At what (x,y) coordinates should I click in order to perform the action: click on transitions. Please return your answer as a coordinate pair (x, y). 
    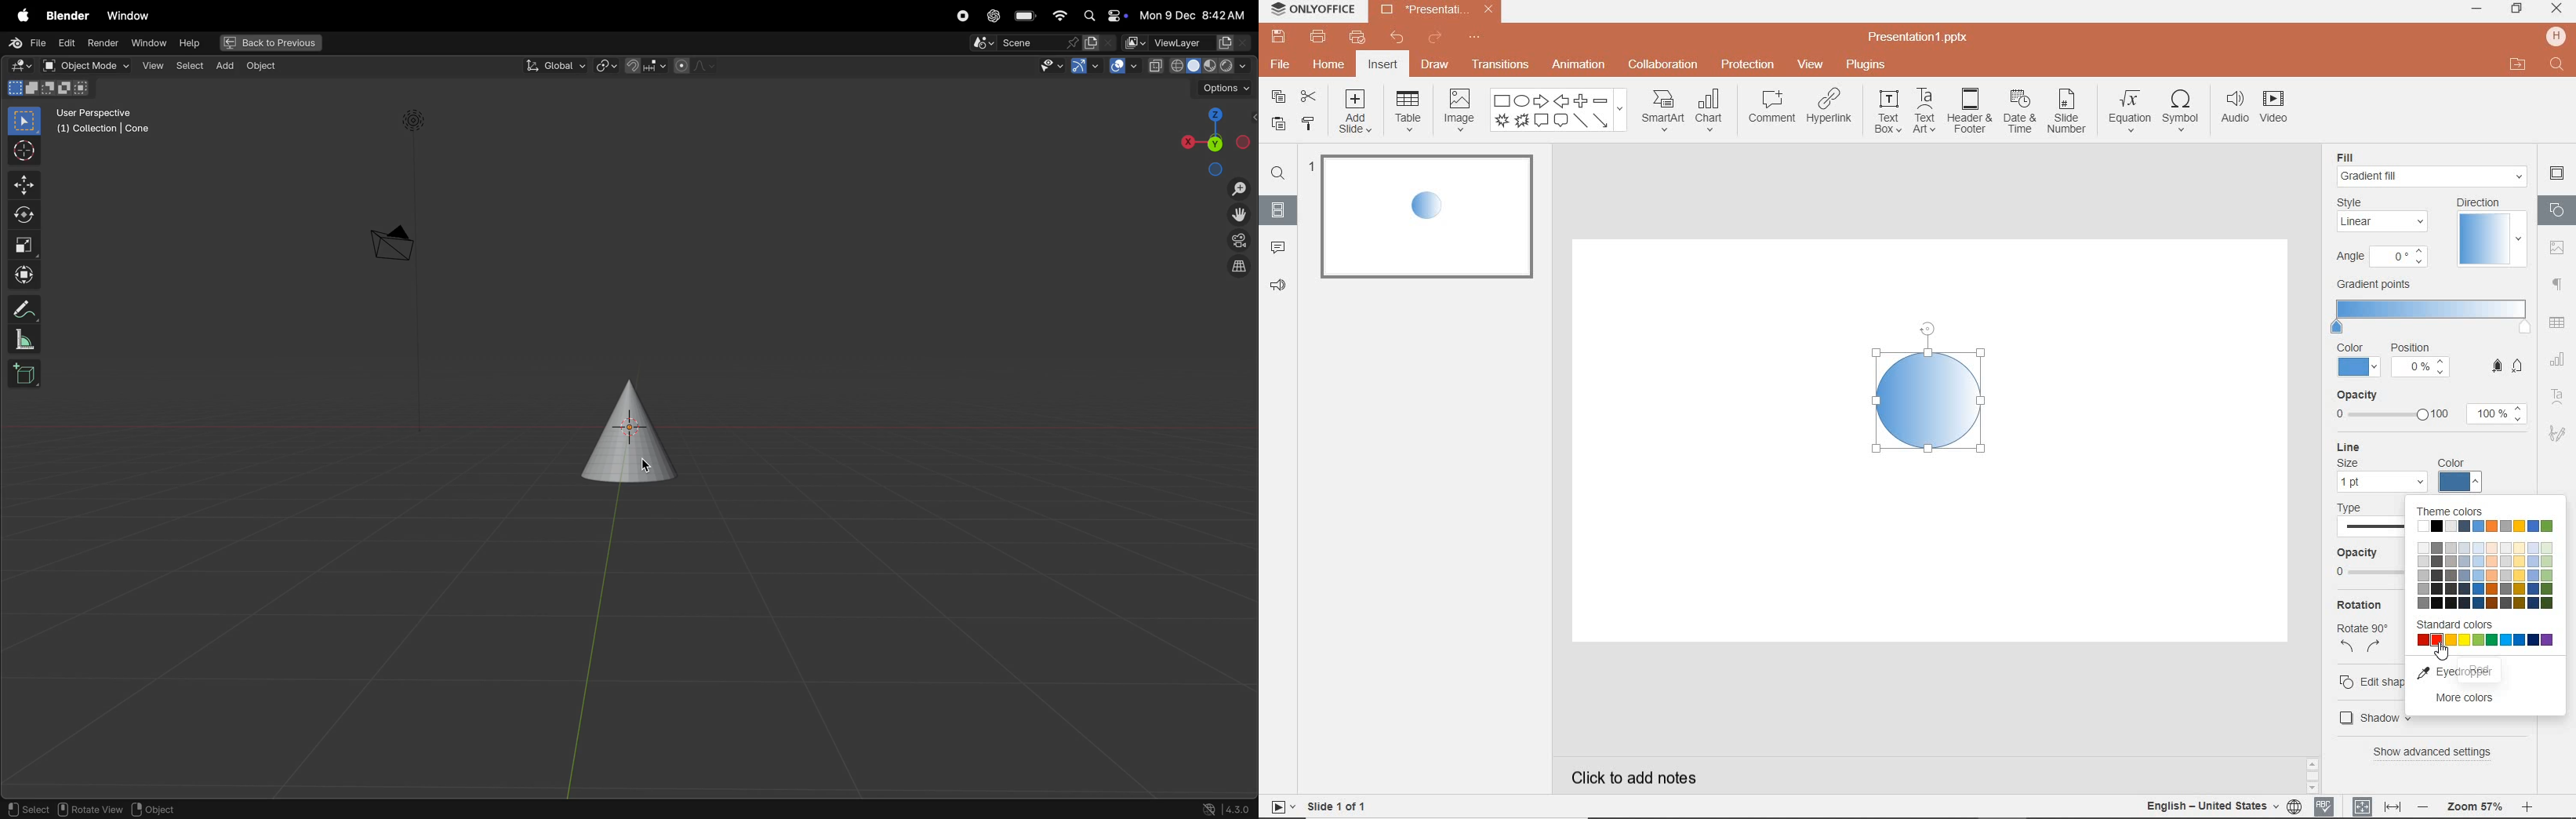
    Looking at the image, I should click on (1500, 63).